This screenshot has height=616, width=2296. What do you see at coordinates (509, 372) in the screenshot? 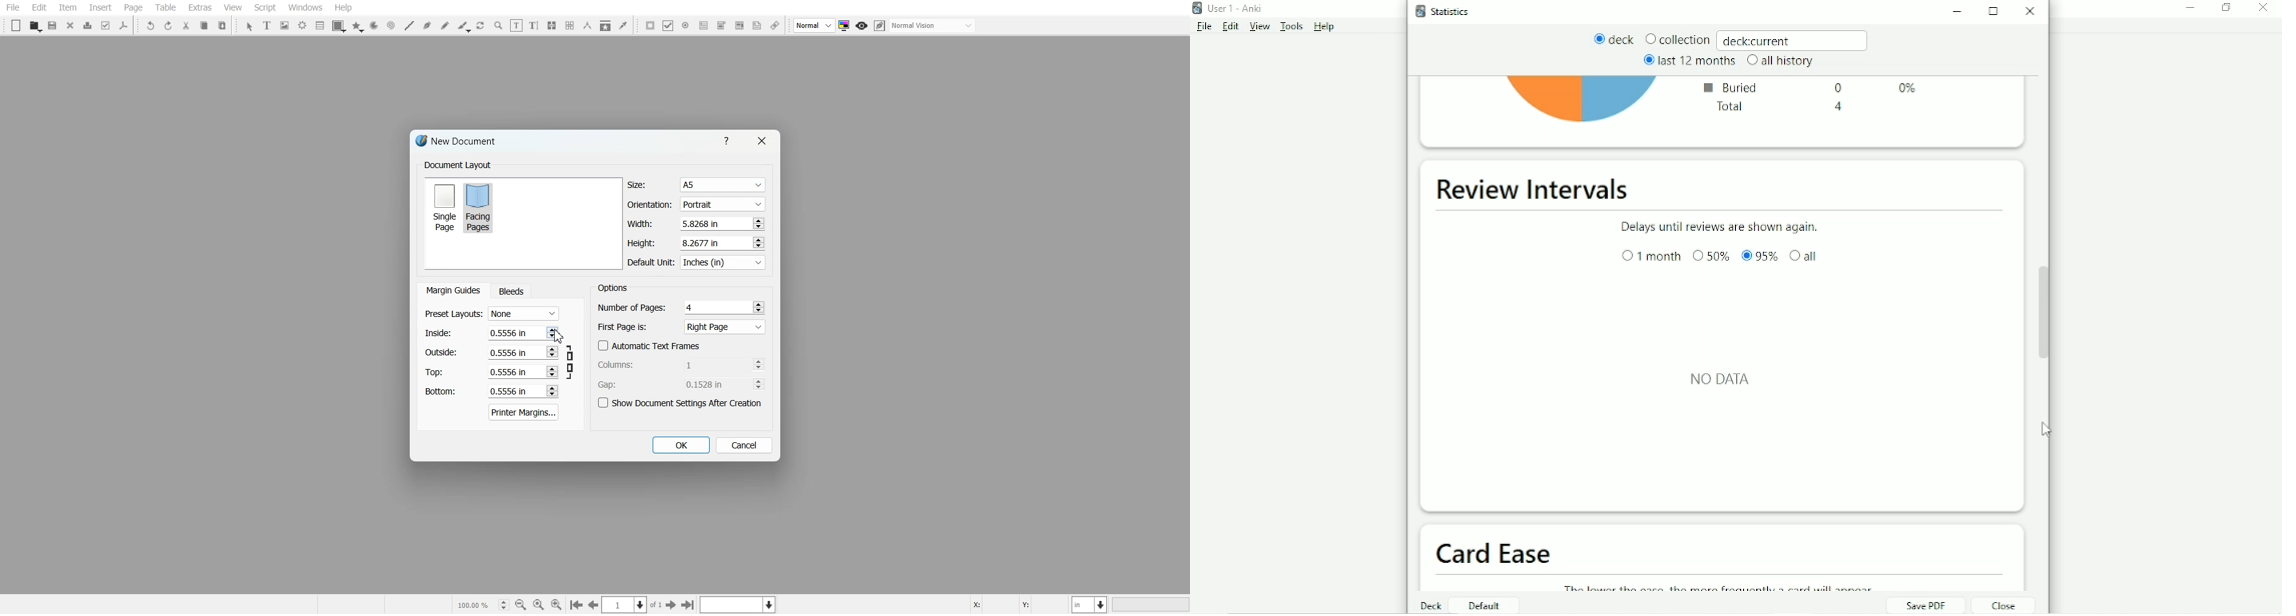
I see `0.5556 in` at bounding box center [509, 372].